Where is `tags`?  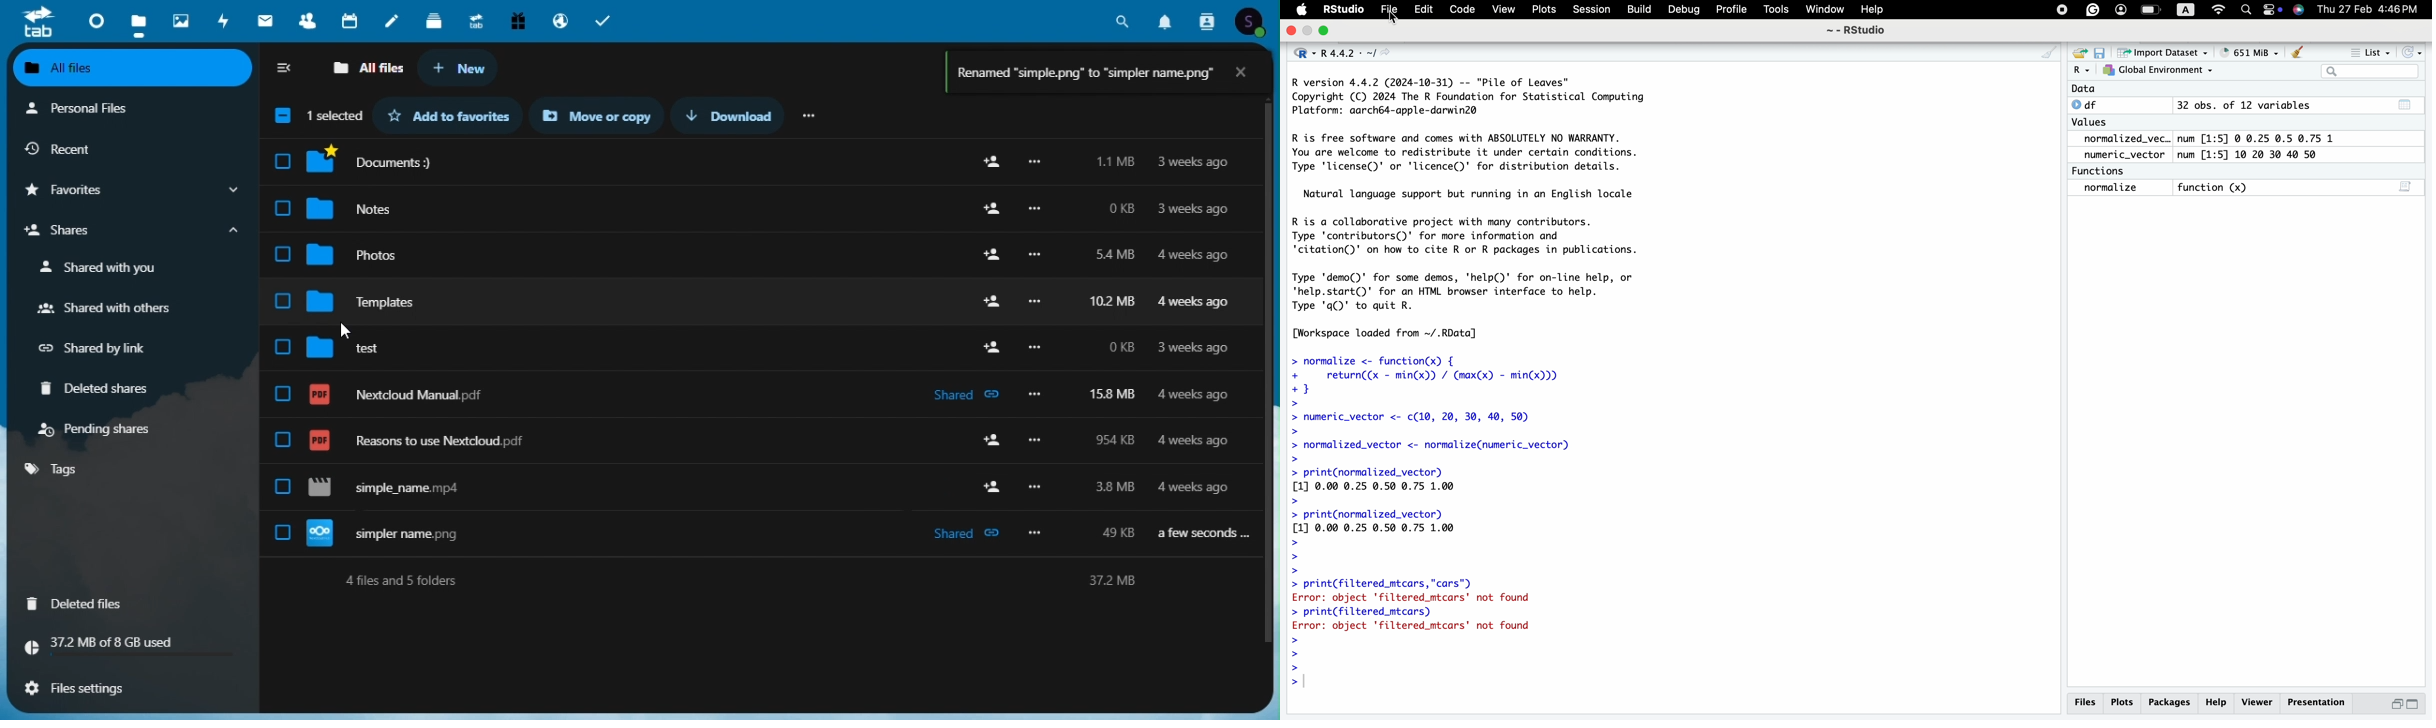
tags is located at coordinates (55, 469).